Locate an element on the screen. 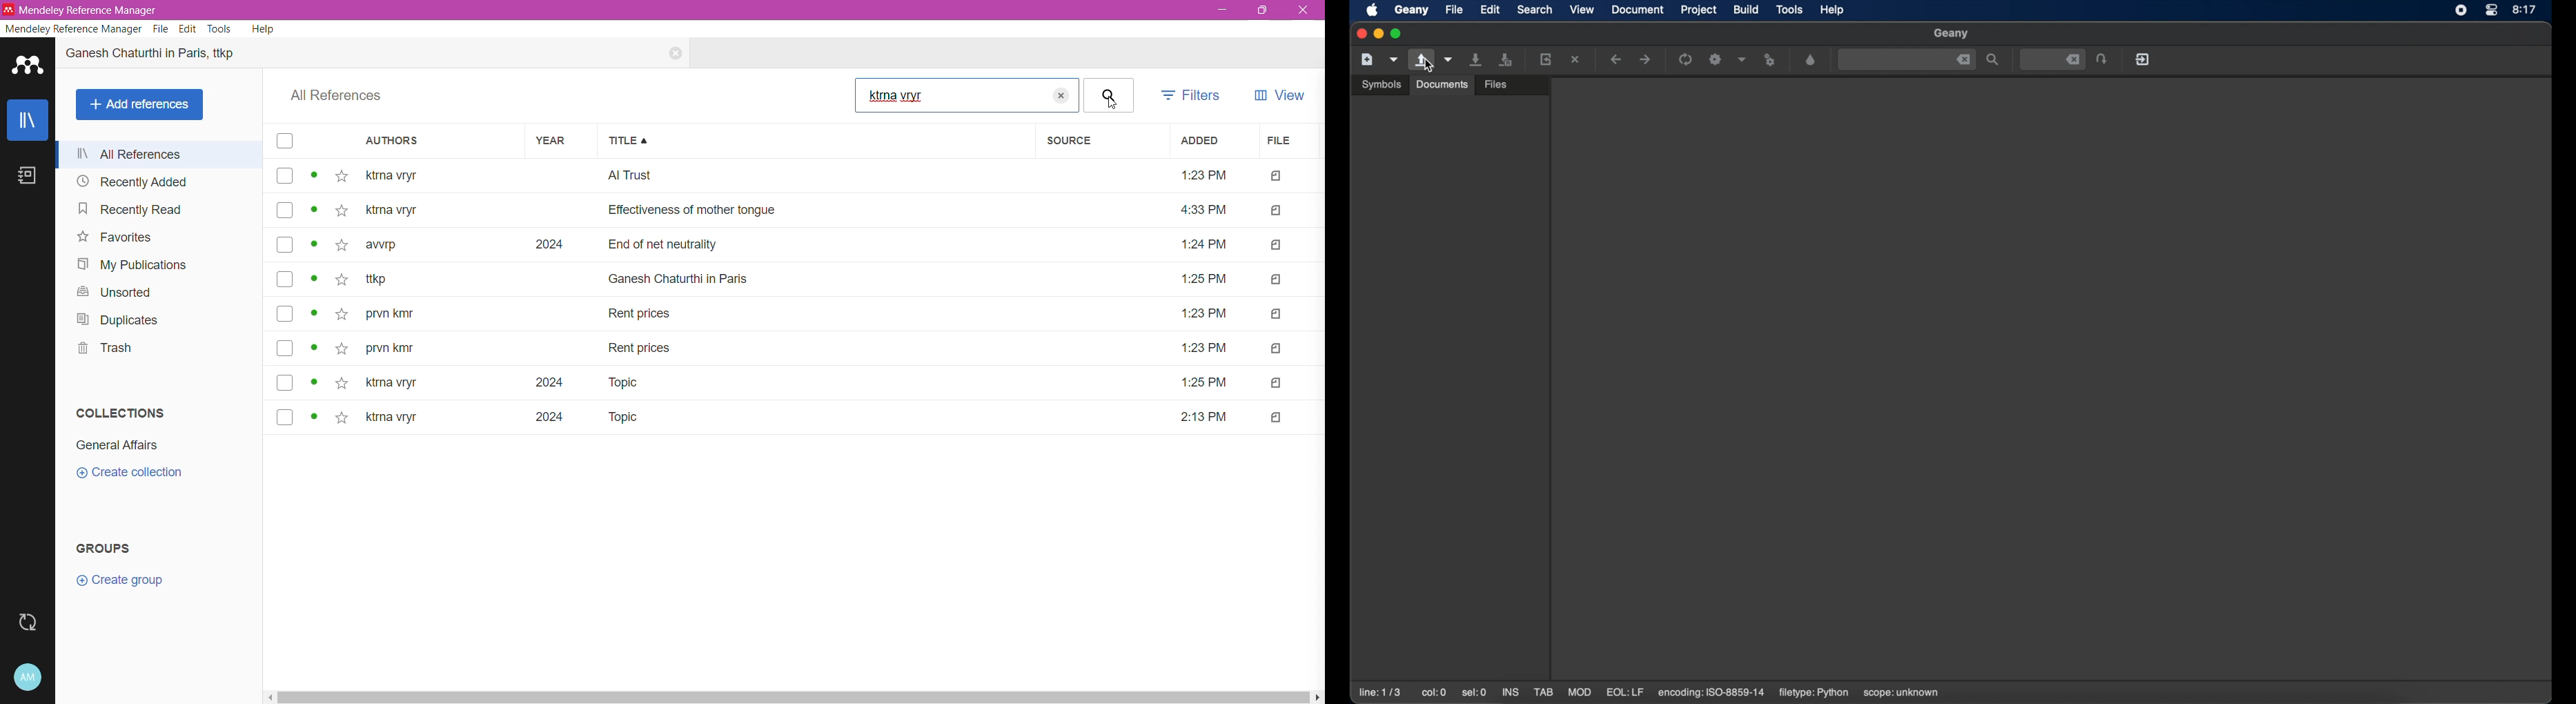 This screenshot has width=2576, height=728. add to favorites is located at coordinates (341, 418).